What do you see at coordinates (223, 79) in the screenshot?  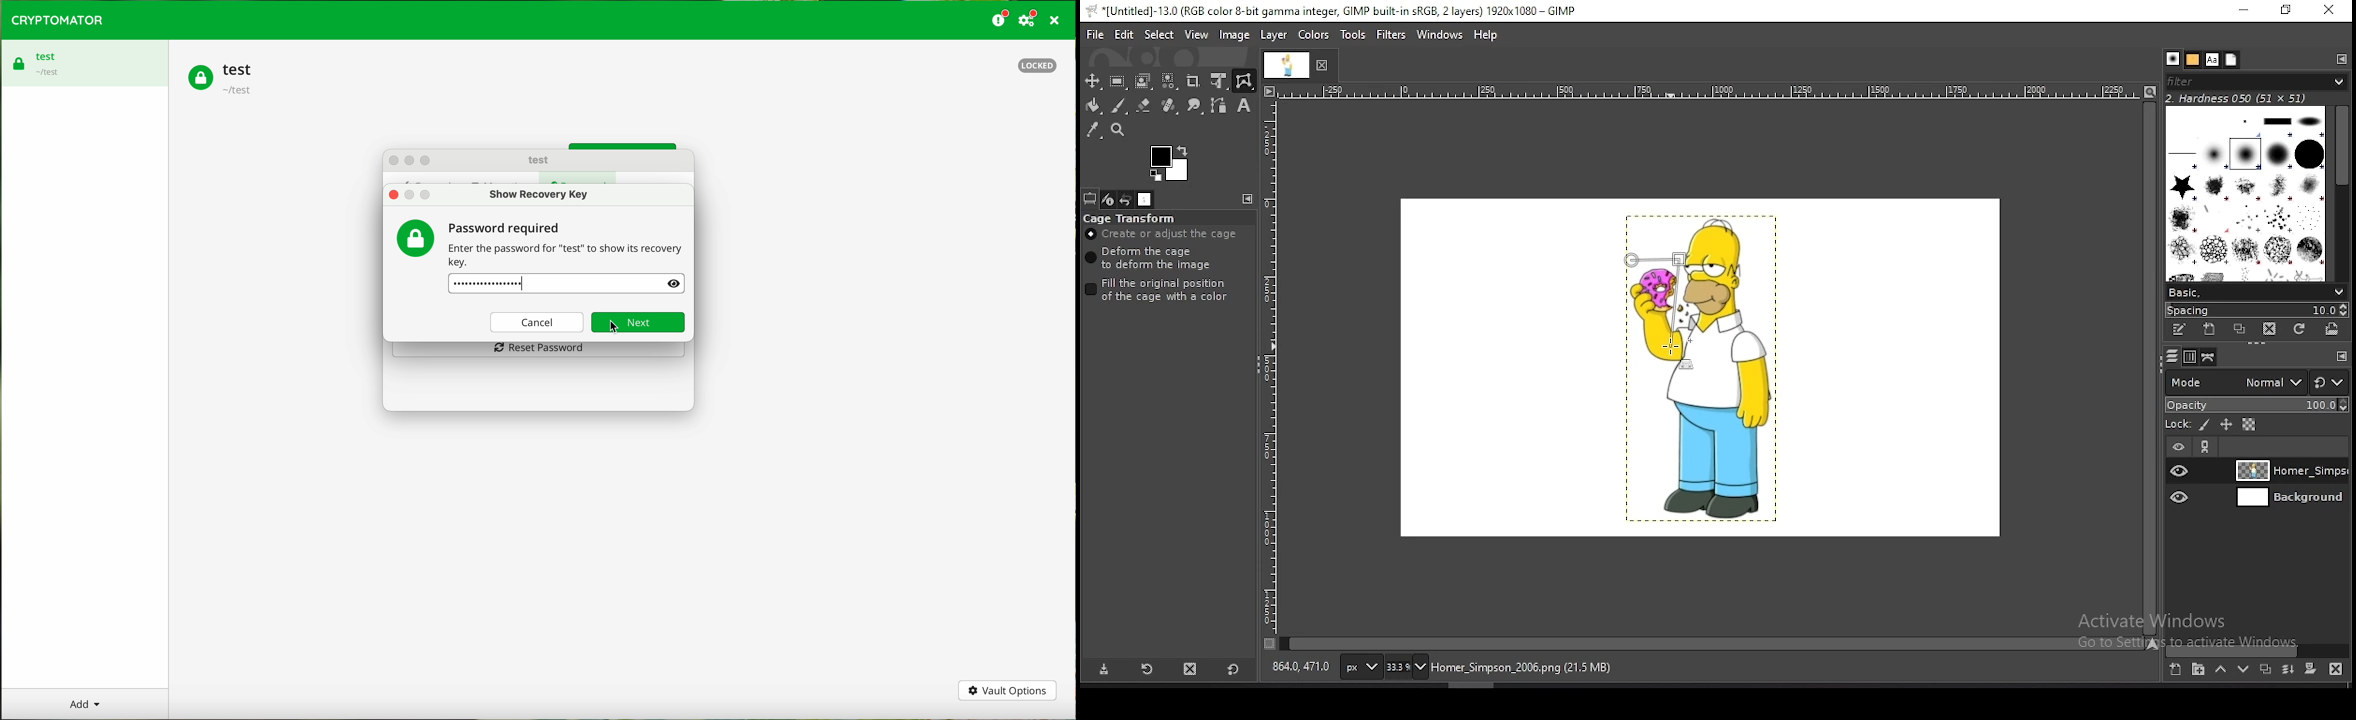 I see `test vault` at bounding box center [223, 79].